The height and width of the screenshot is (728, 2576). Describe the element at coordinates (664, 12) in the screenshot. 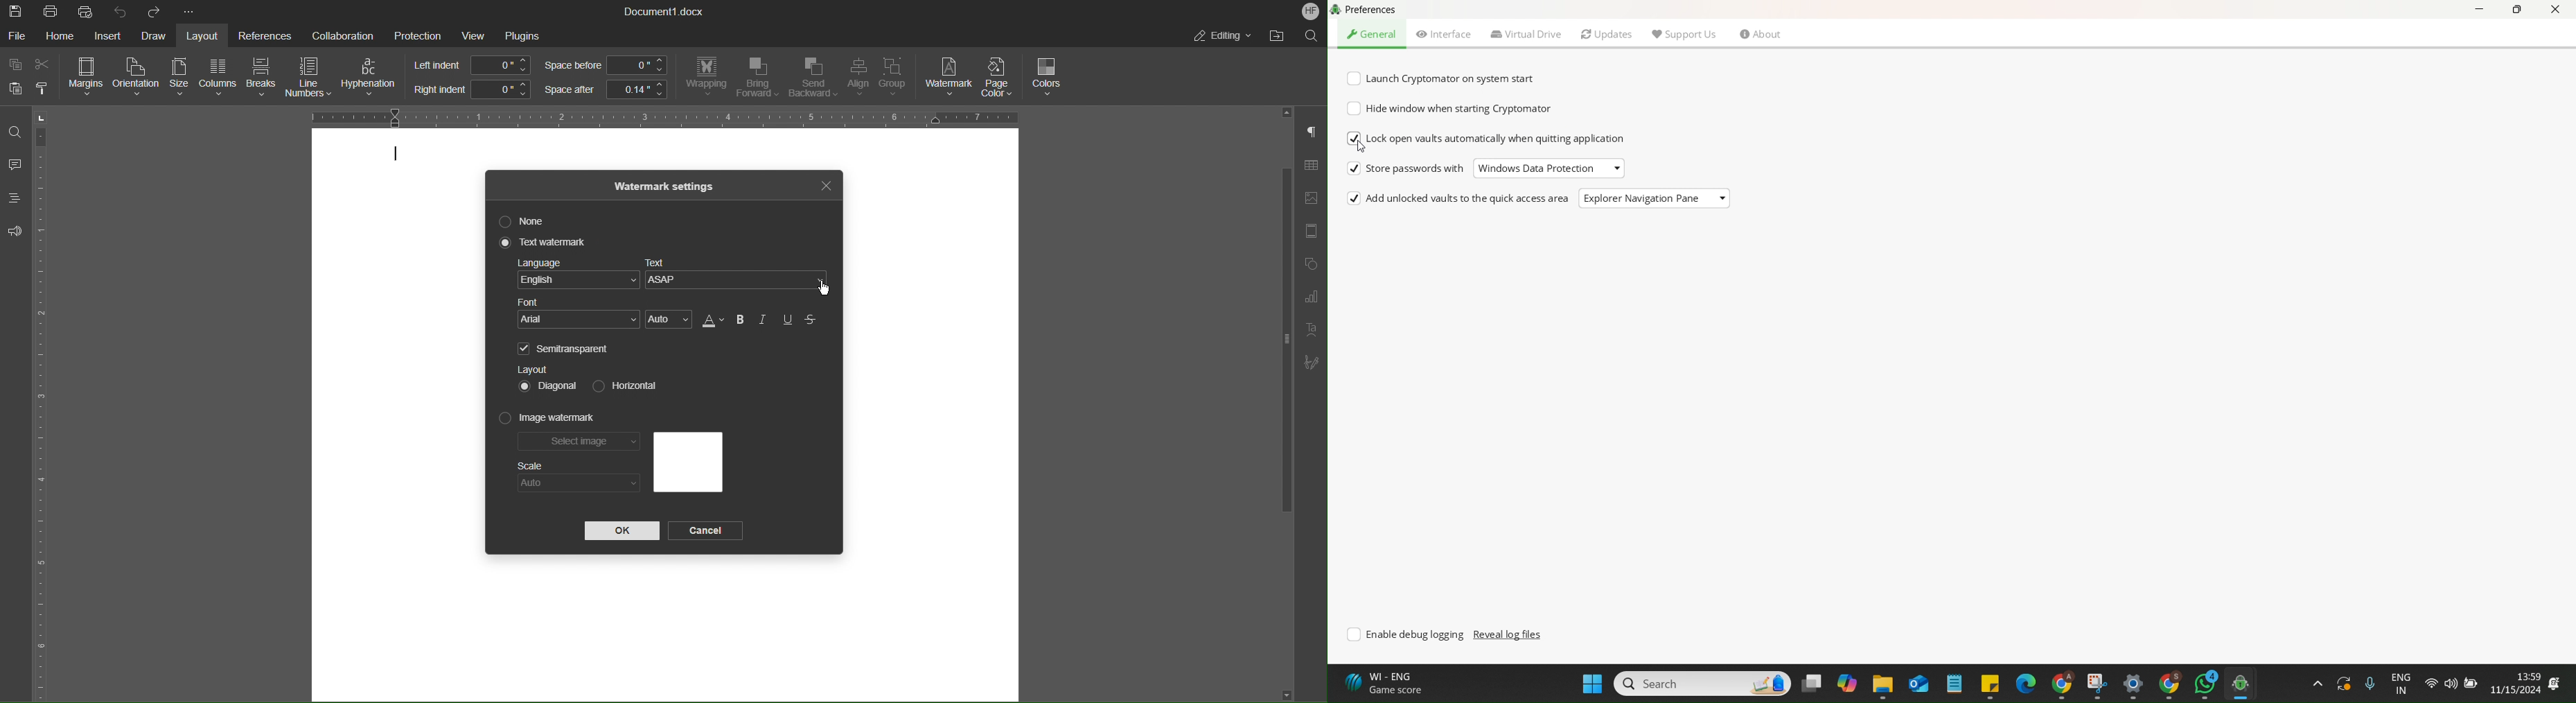

I see `Document Title` at that location.